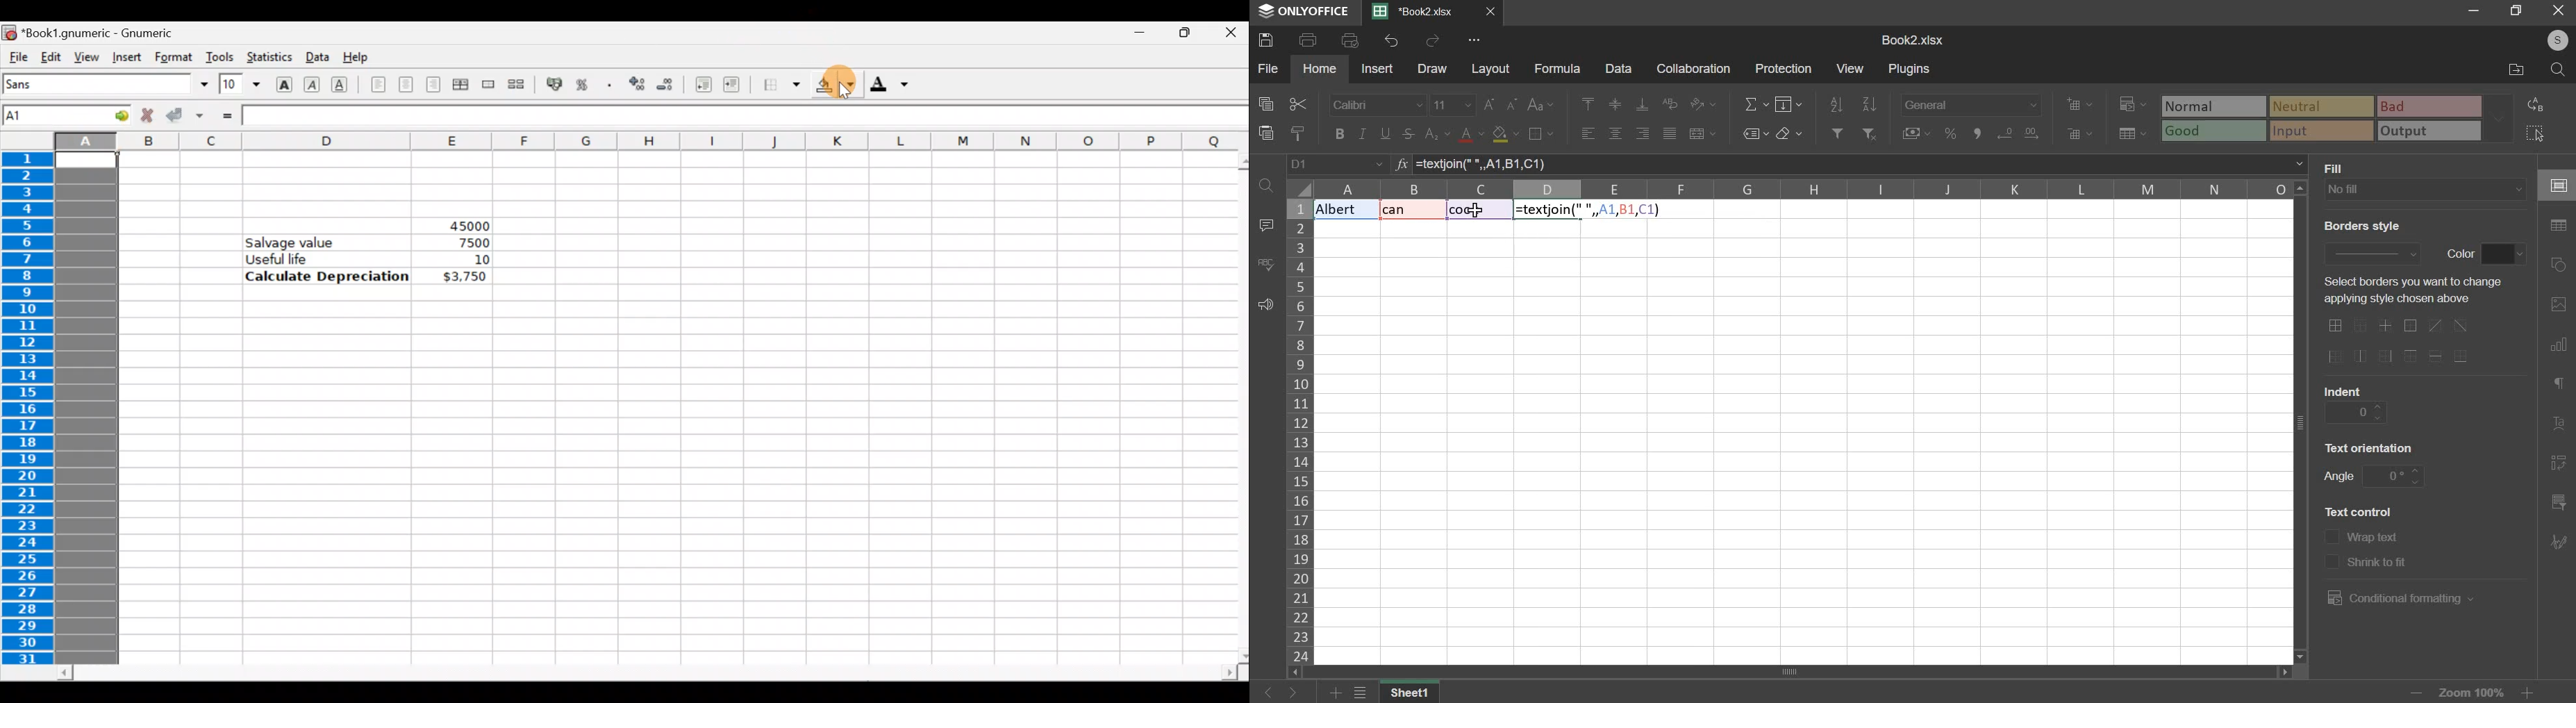 Image resolution: width=2576 pixels, height=728 pixels. I want to click on vertical scroll bar, so click(2303, 421).